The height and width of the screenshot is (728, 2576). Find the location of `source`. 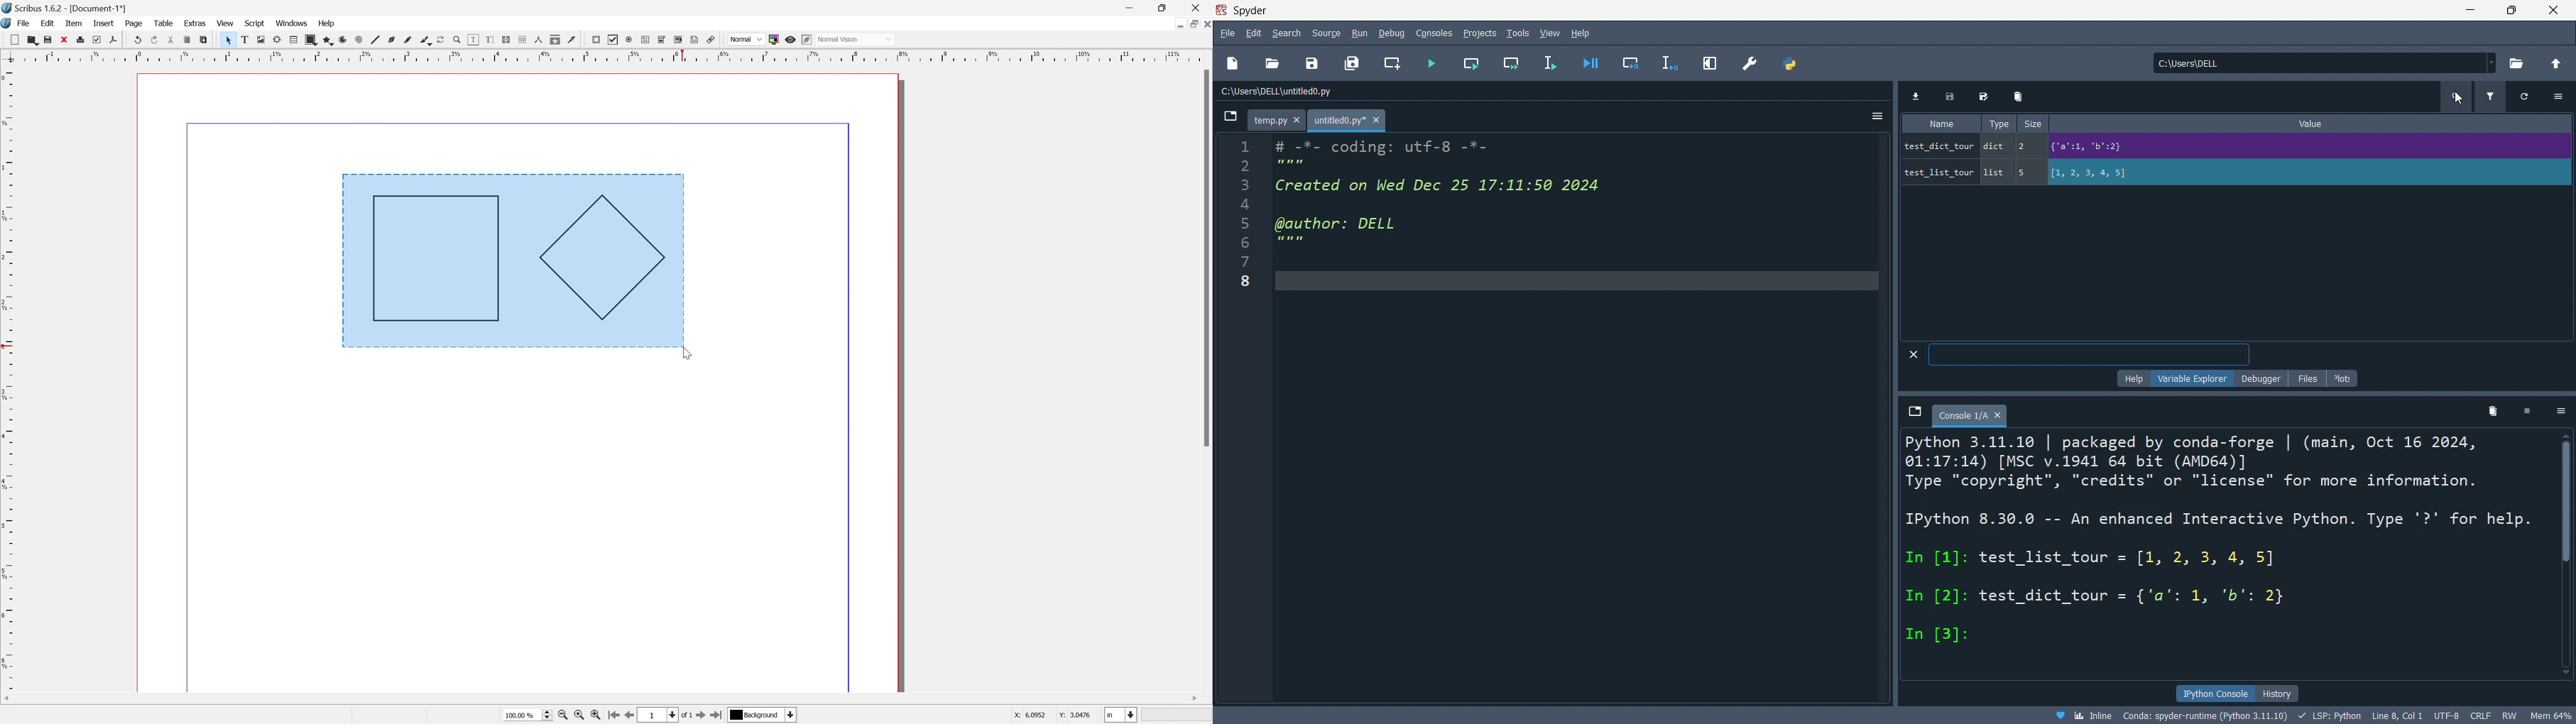

source is located at coordinates (1326, 32).